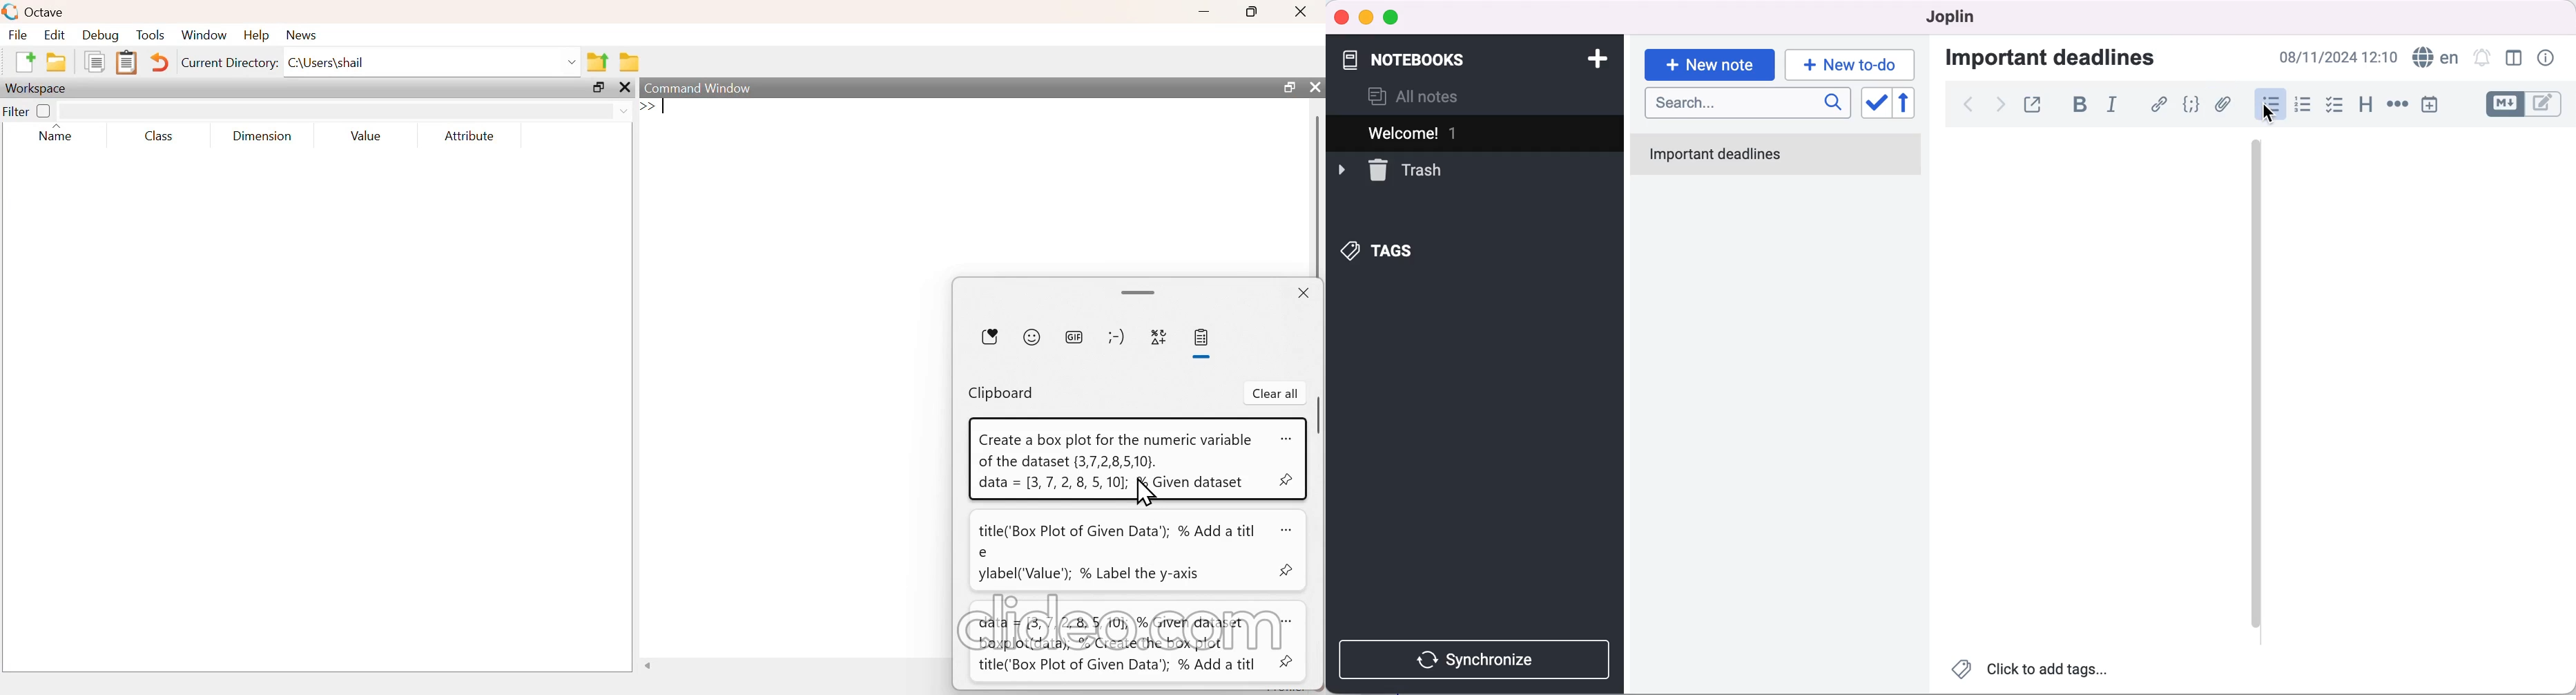  What do you see at coordinates (17, 35) in the screenshot?
I see `file` at bounding box center [17, 35].